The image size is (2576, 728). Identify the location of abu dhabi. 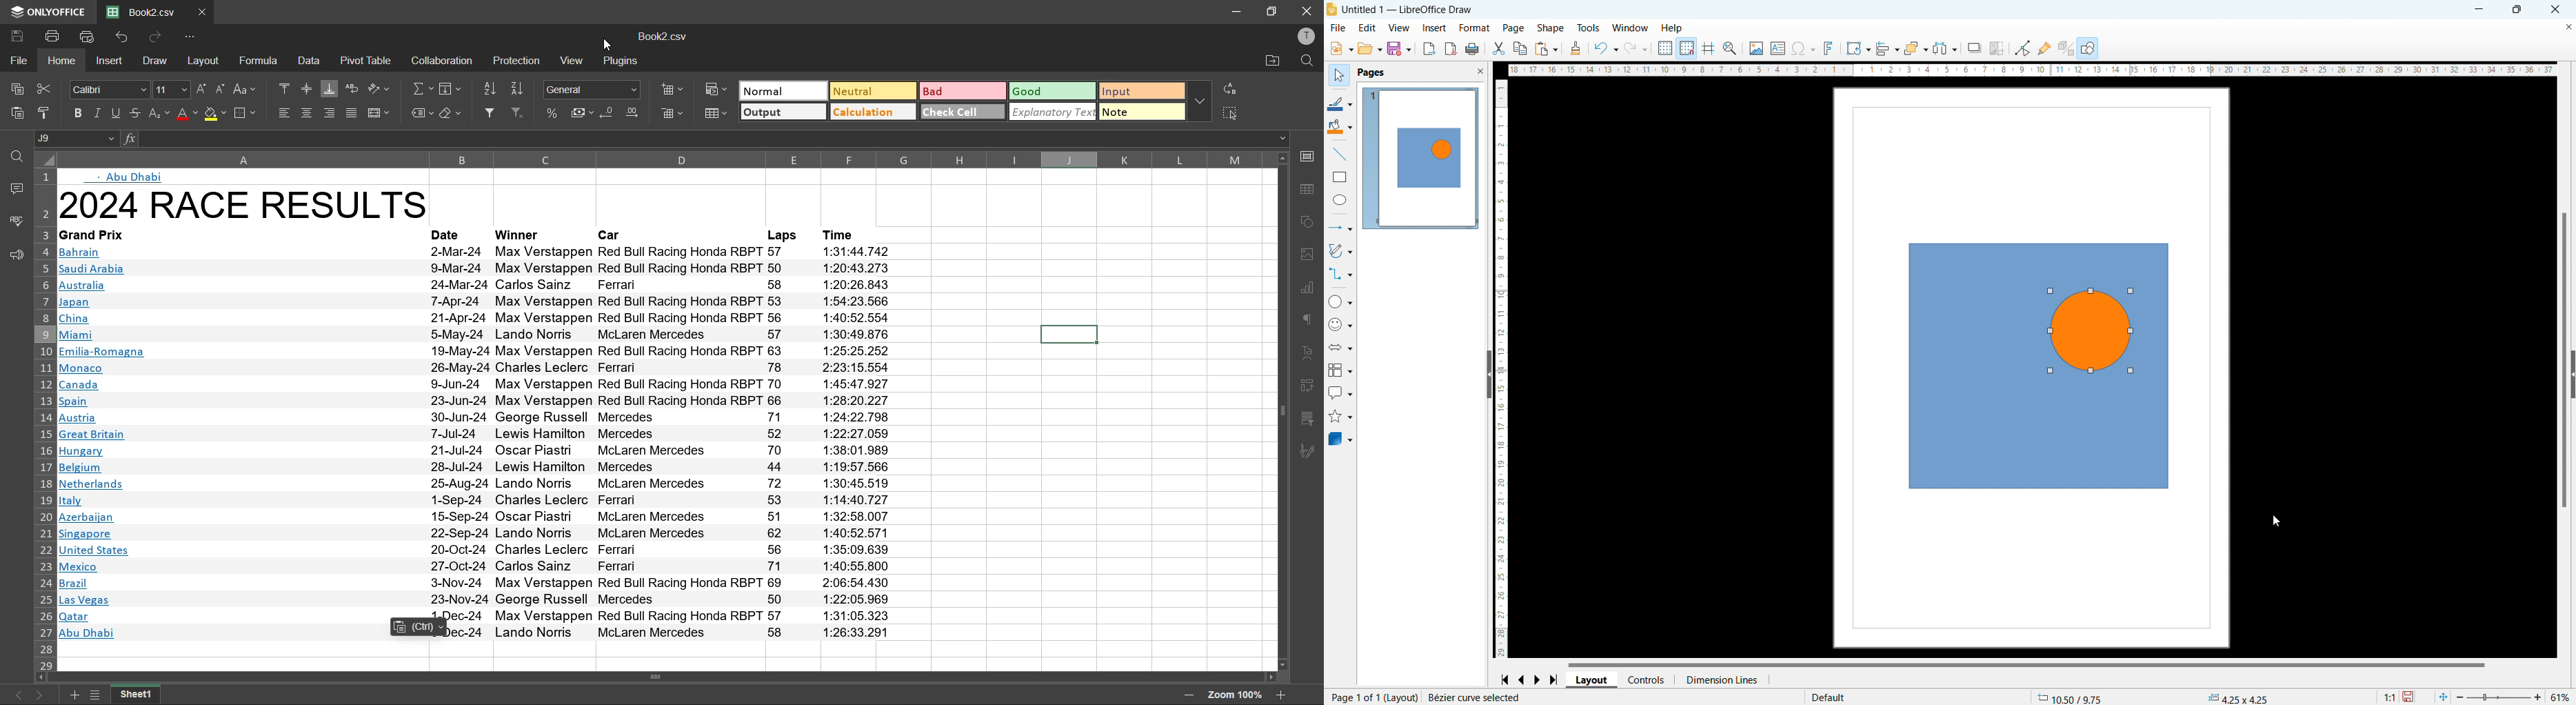
(135, 178).